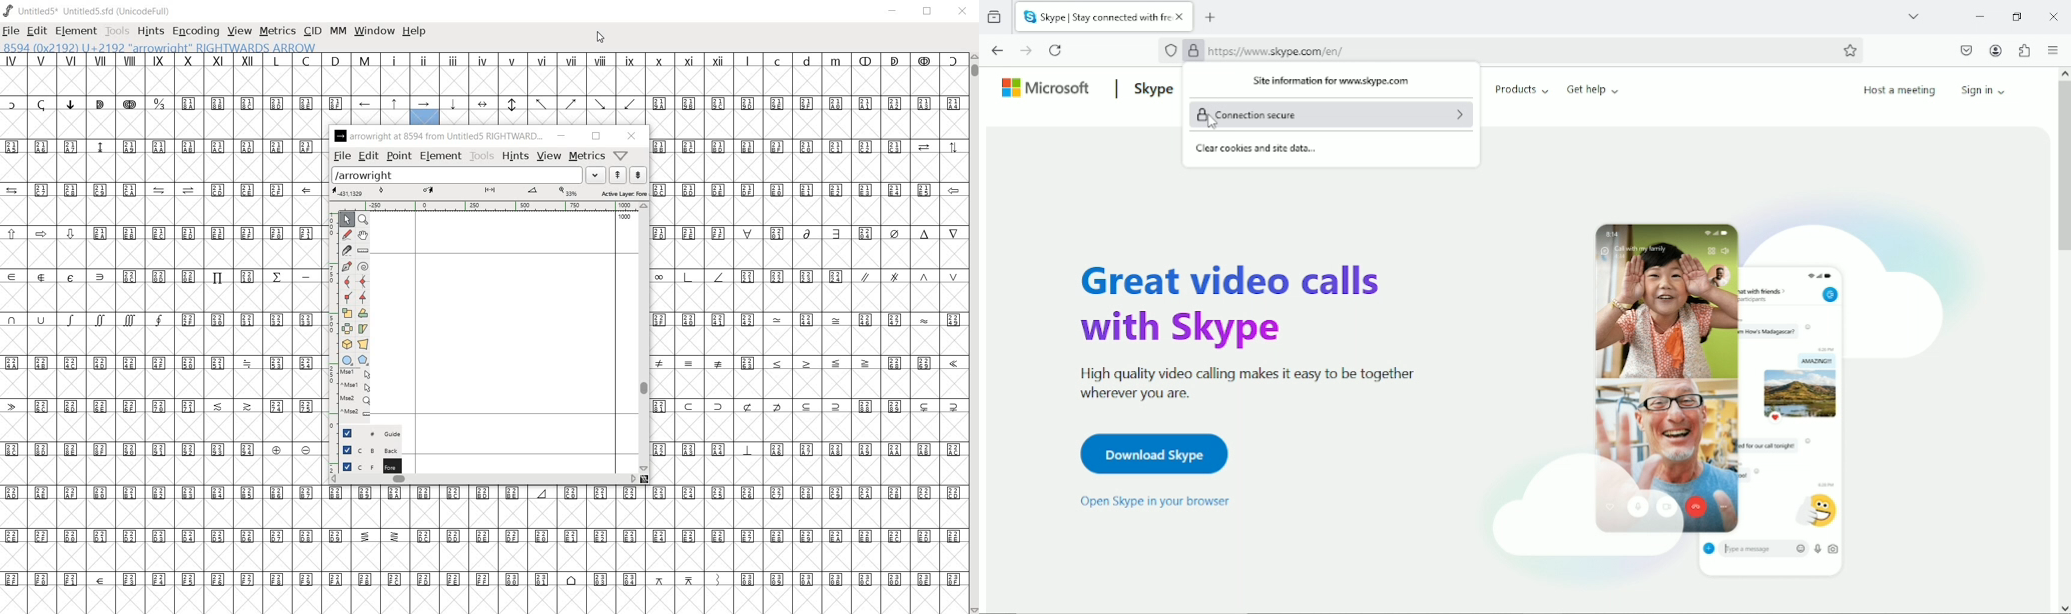  What do you see at coordinates (366, 466) in the screenshot?
I see `foreground` at bounding box center [366, 466].